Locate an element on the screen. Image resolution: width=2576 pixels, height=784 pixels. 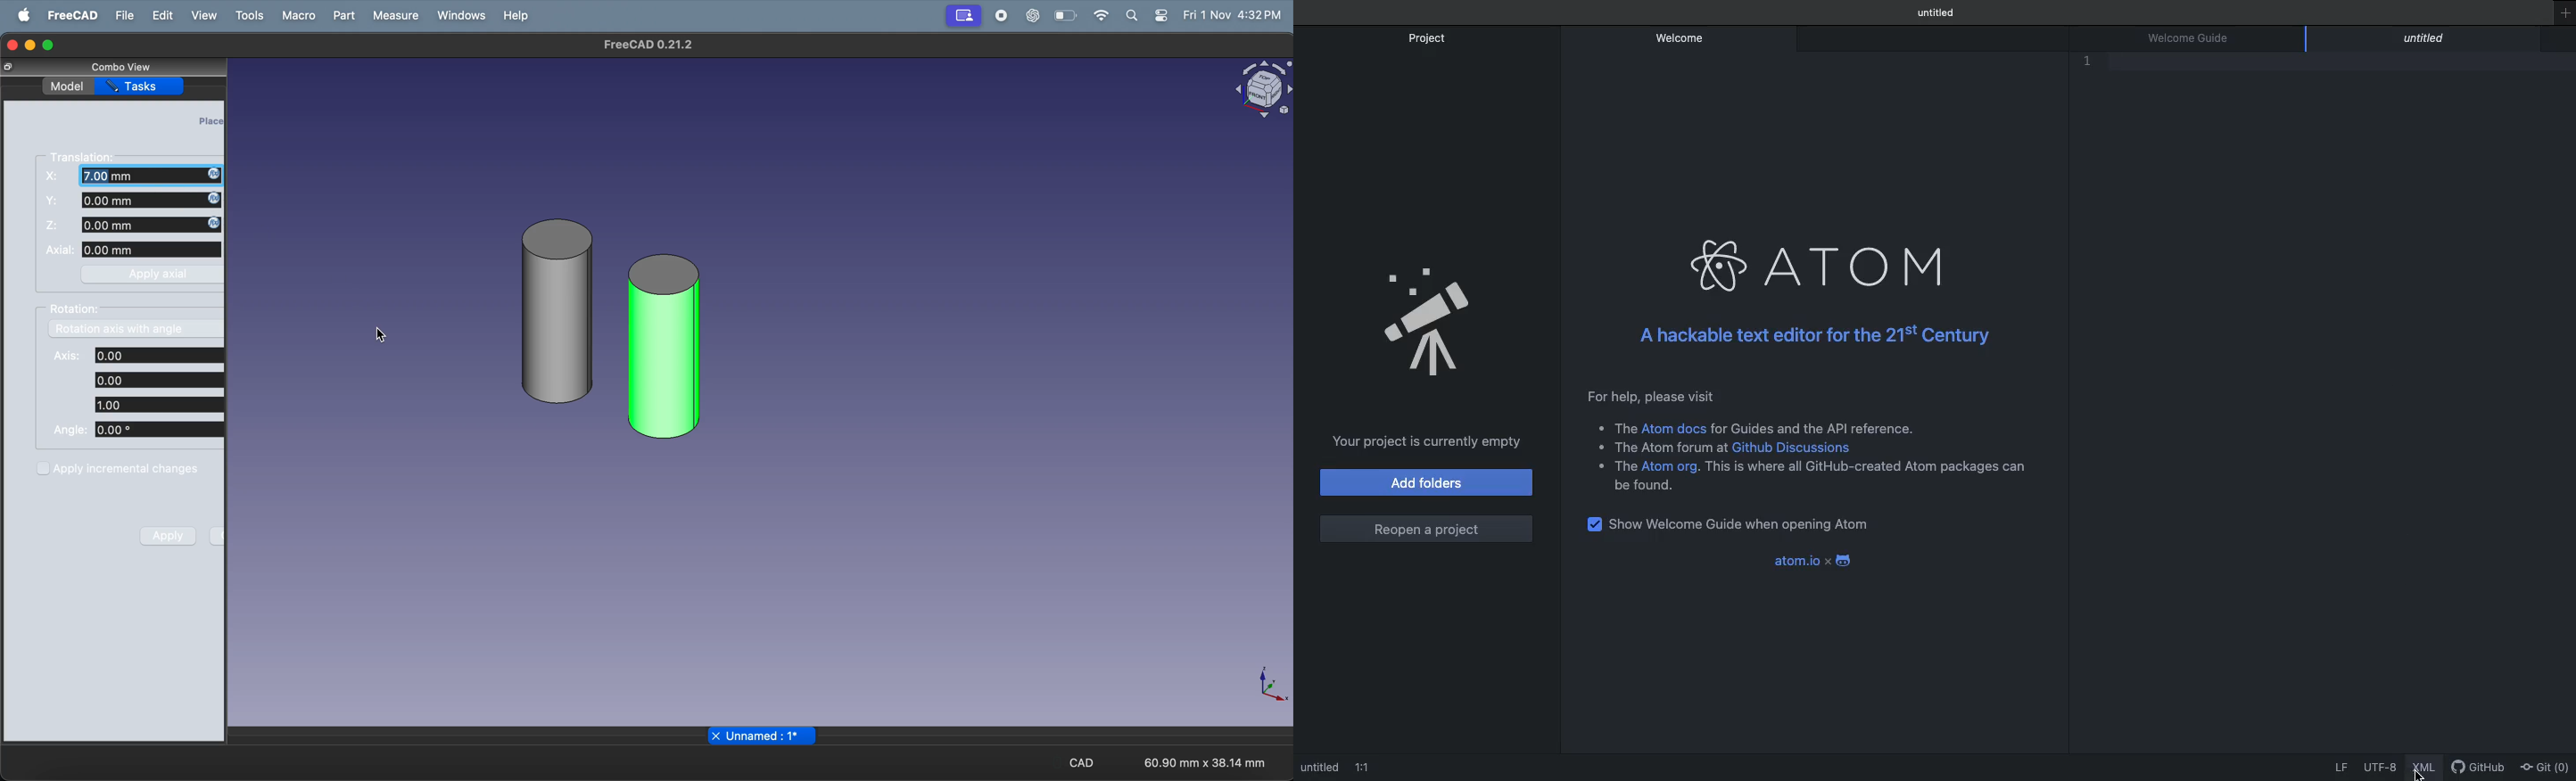
X: is located at coordinates (54, 177).